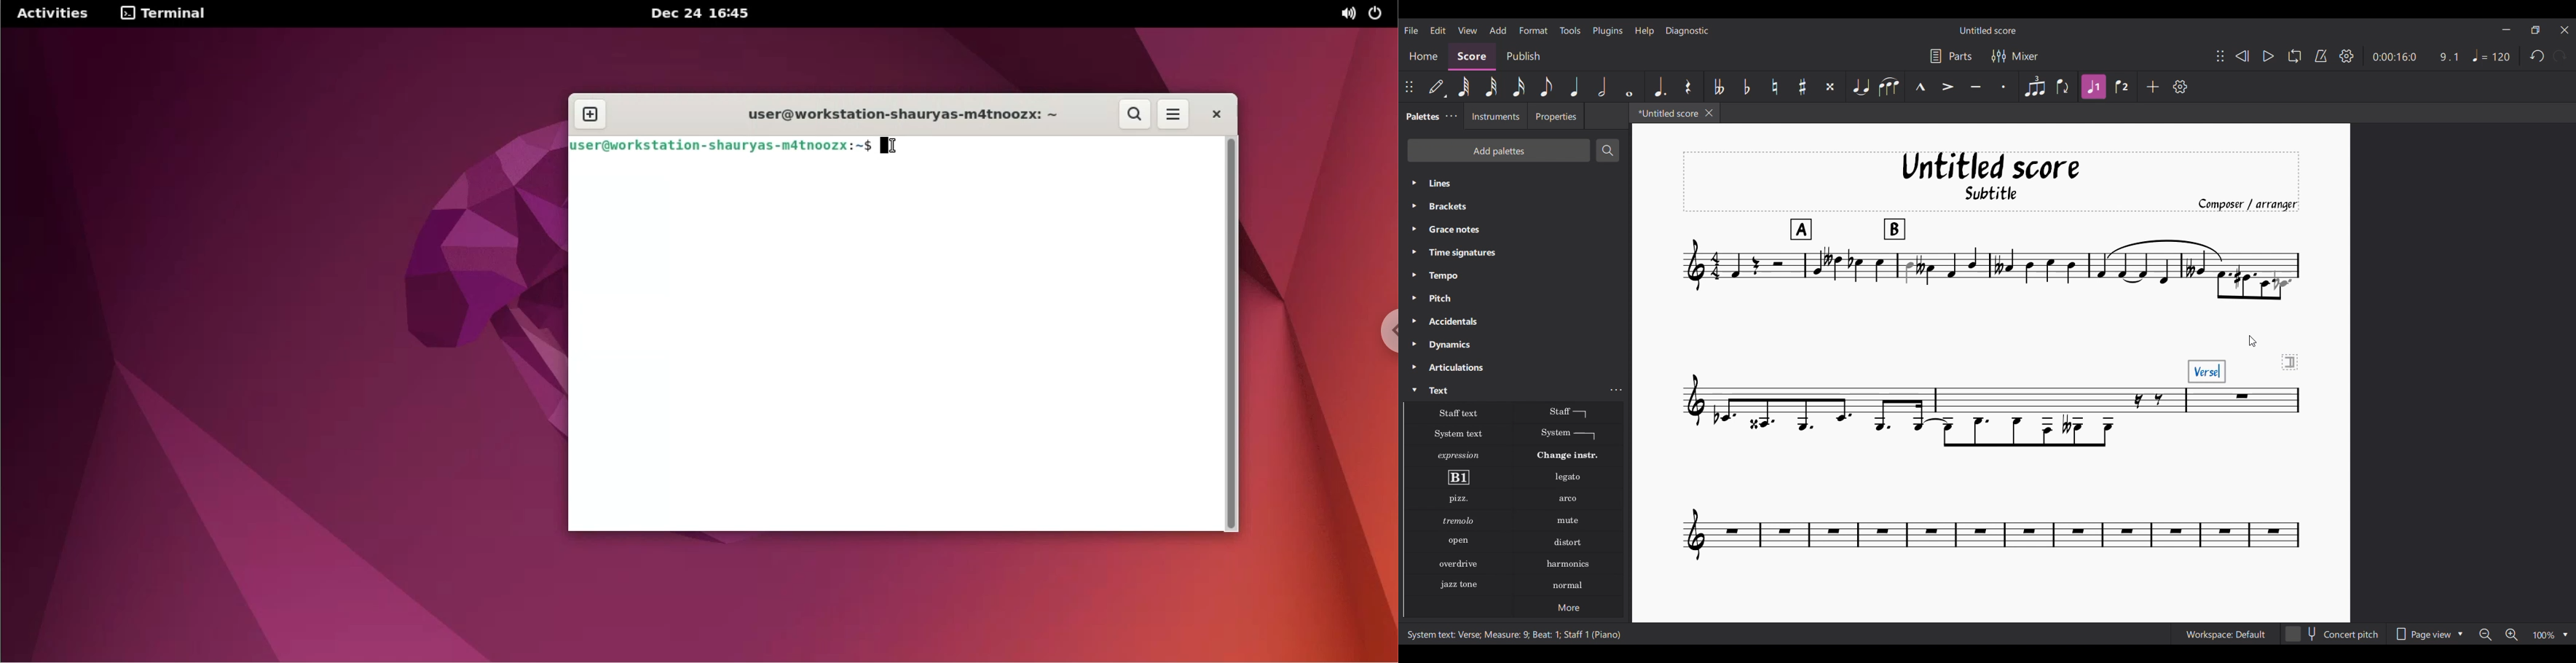 This screenshot has width=2576, height=672. I want to click on Text settings, so click(1616, 390).